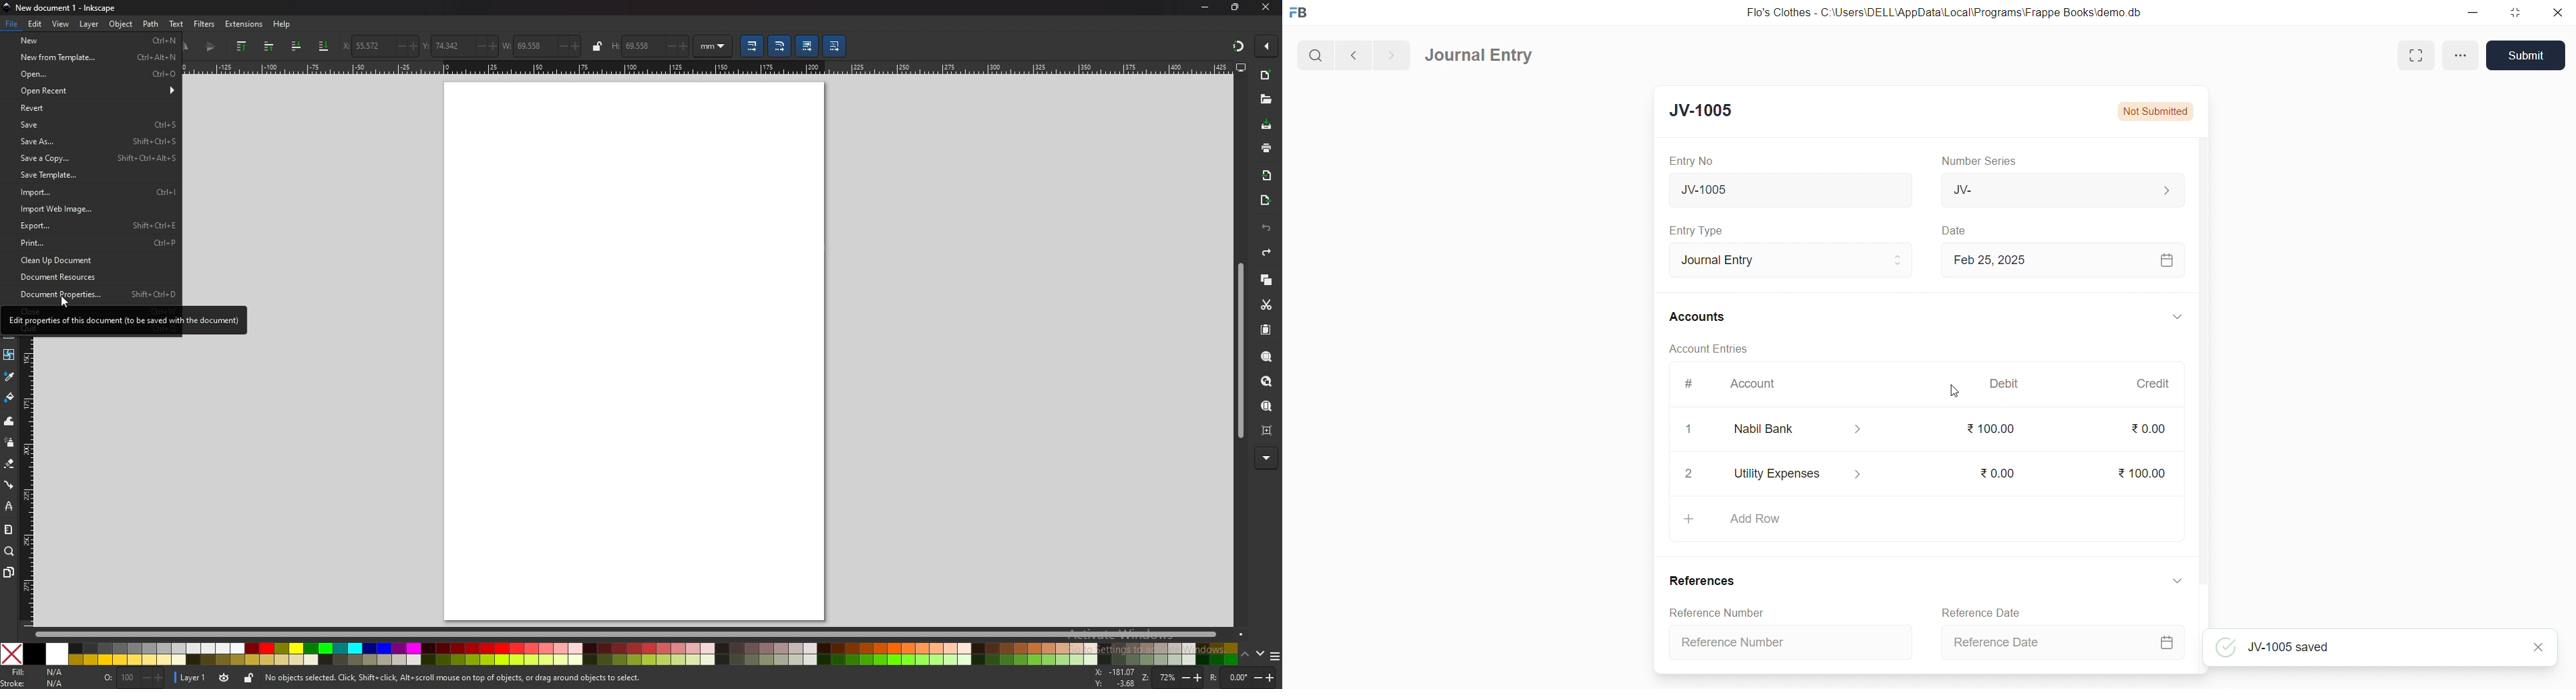  Describe the element at coordinates (560, 47) in the screenshot. I see `-` at that location.